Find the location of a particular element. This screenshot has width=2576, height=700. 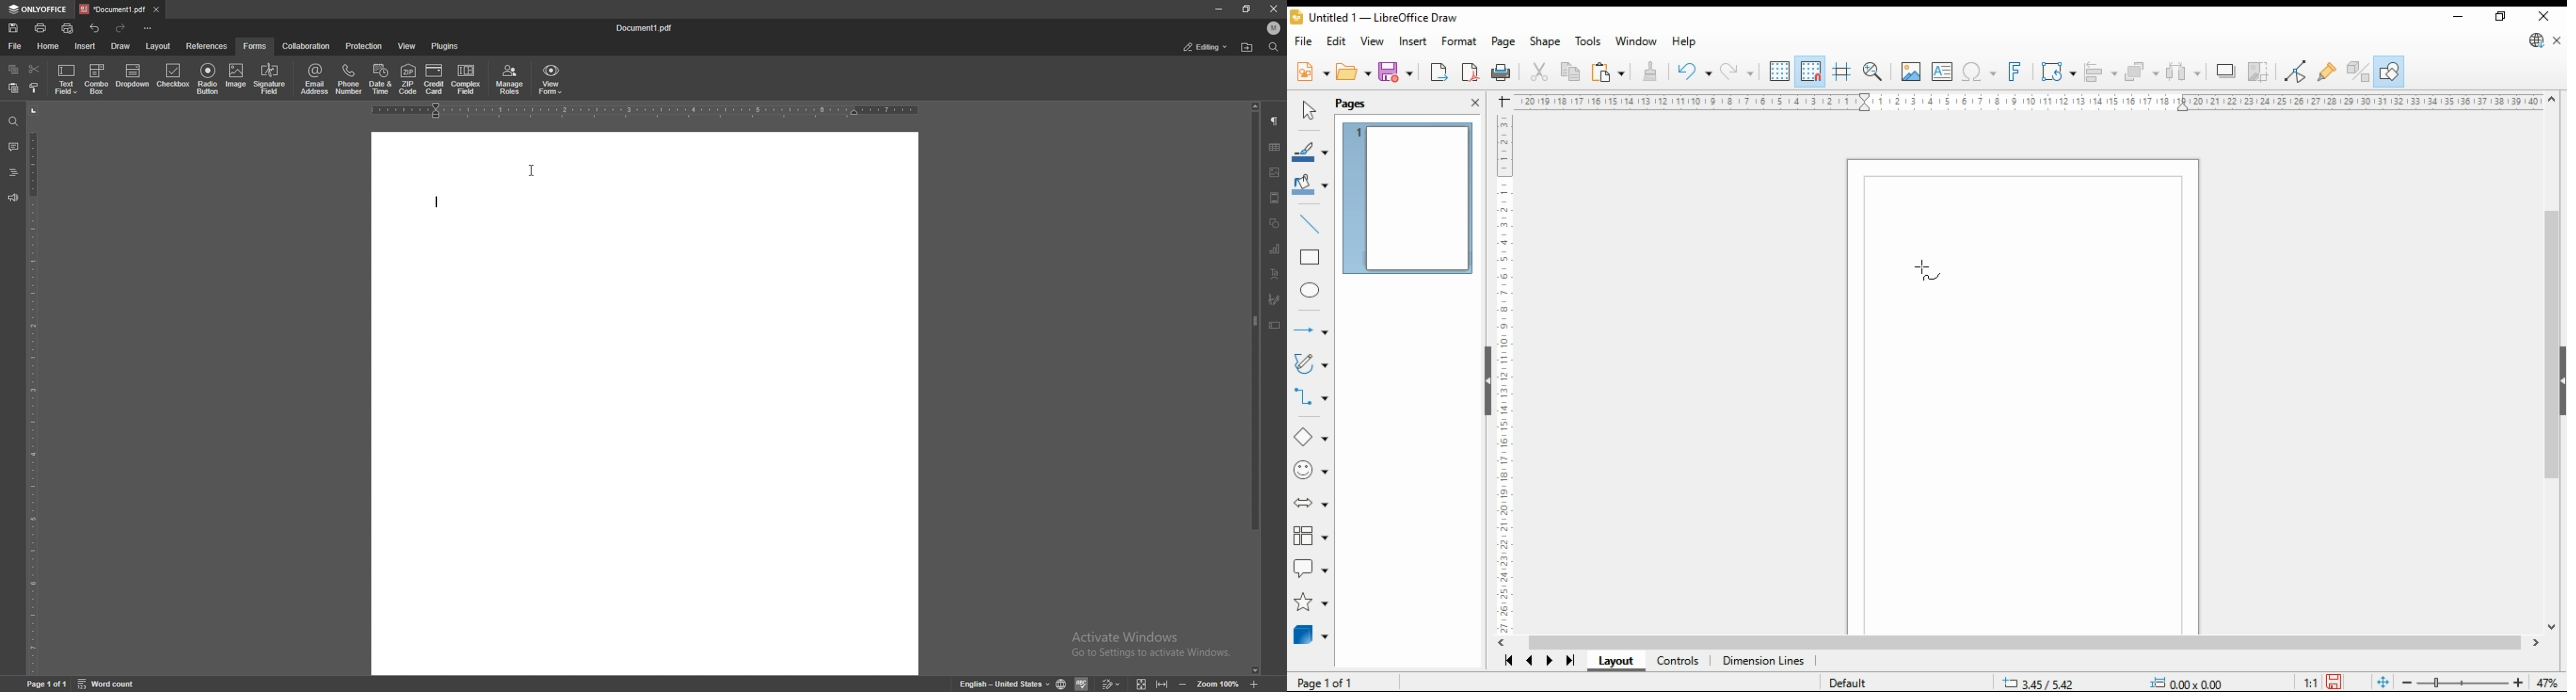

redo is located at coordinates (120, 29).